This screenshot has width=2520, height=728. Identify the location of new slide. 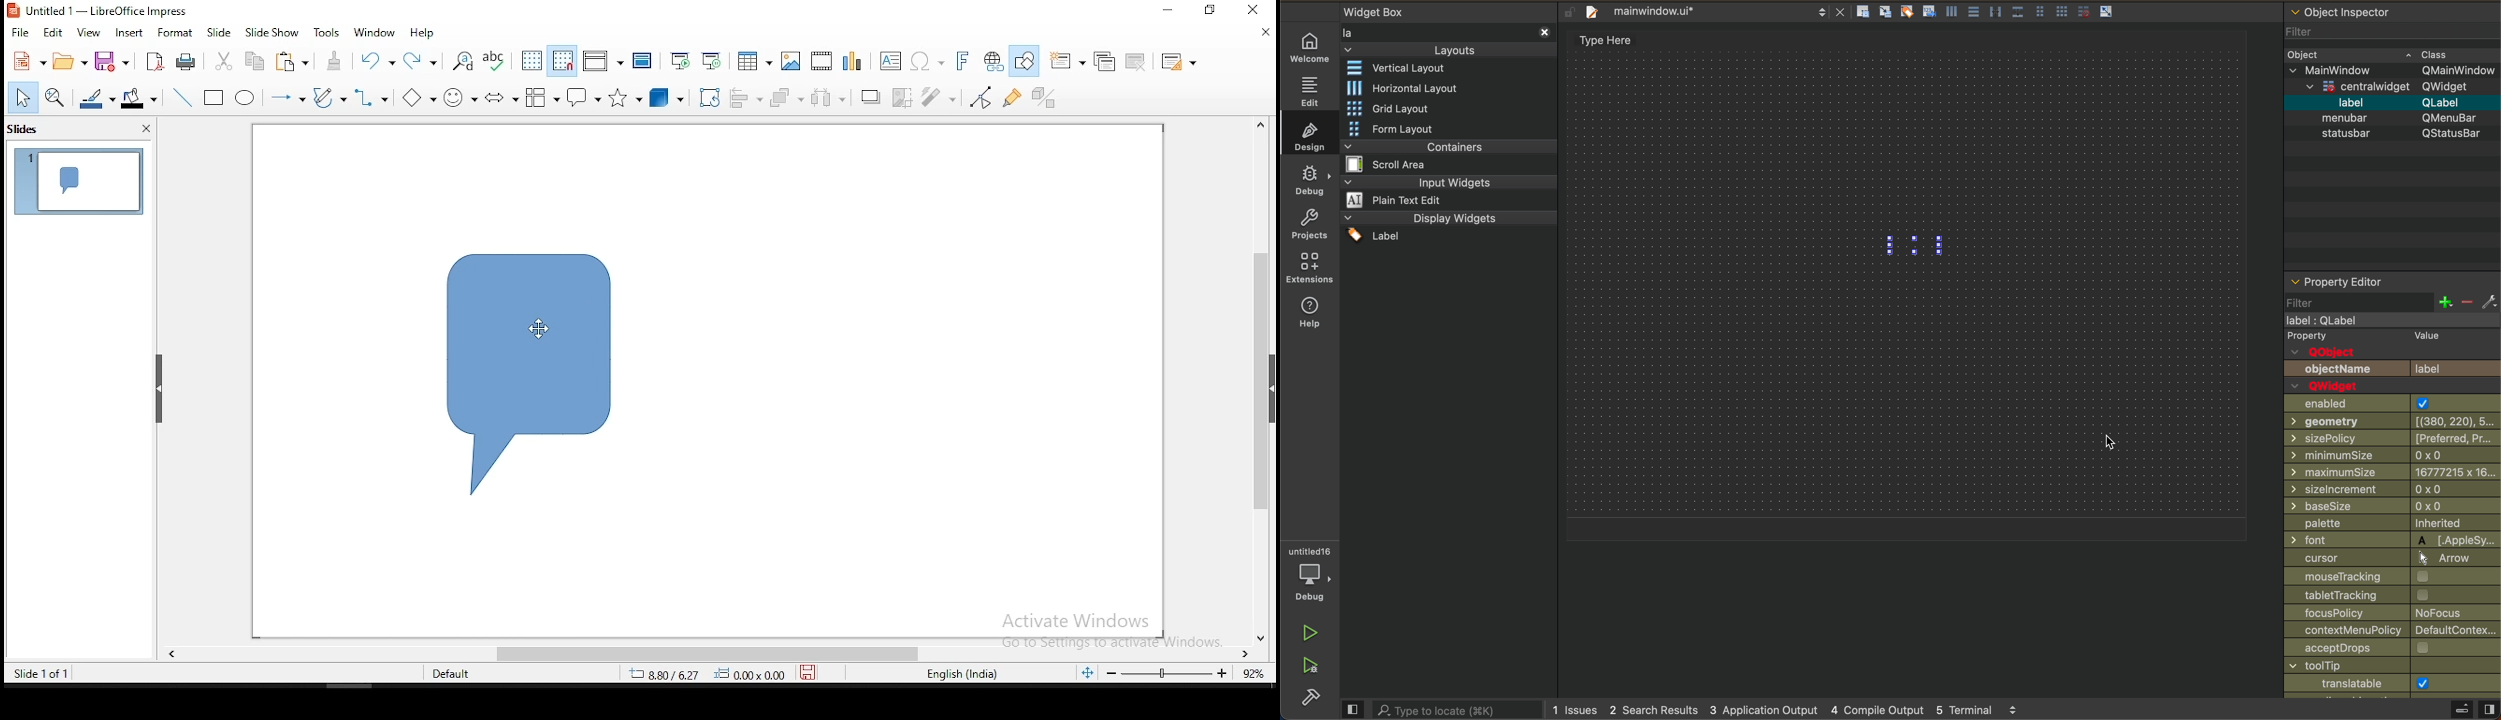
(1067, 59).